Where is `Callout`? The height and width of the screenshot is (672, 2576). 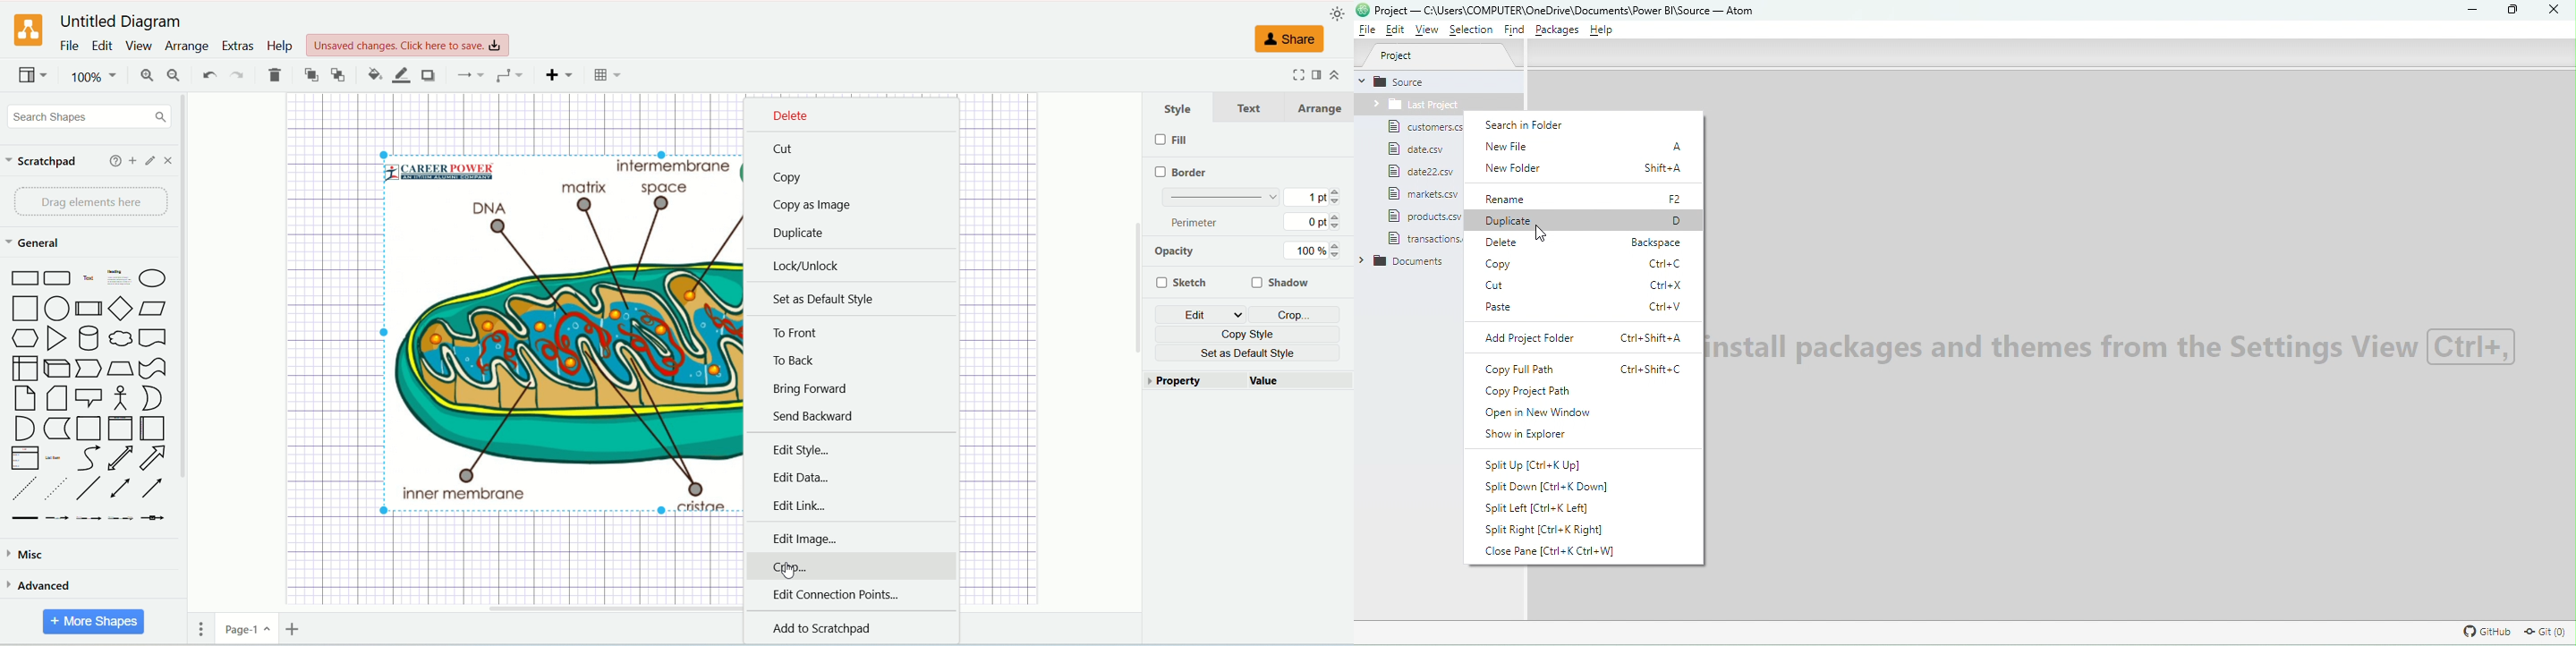 Callout is located at coordinates (88, 400).